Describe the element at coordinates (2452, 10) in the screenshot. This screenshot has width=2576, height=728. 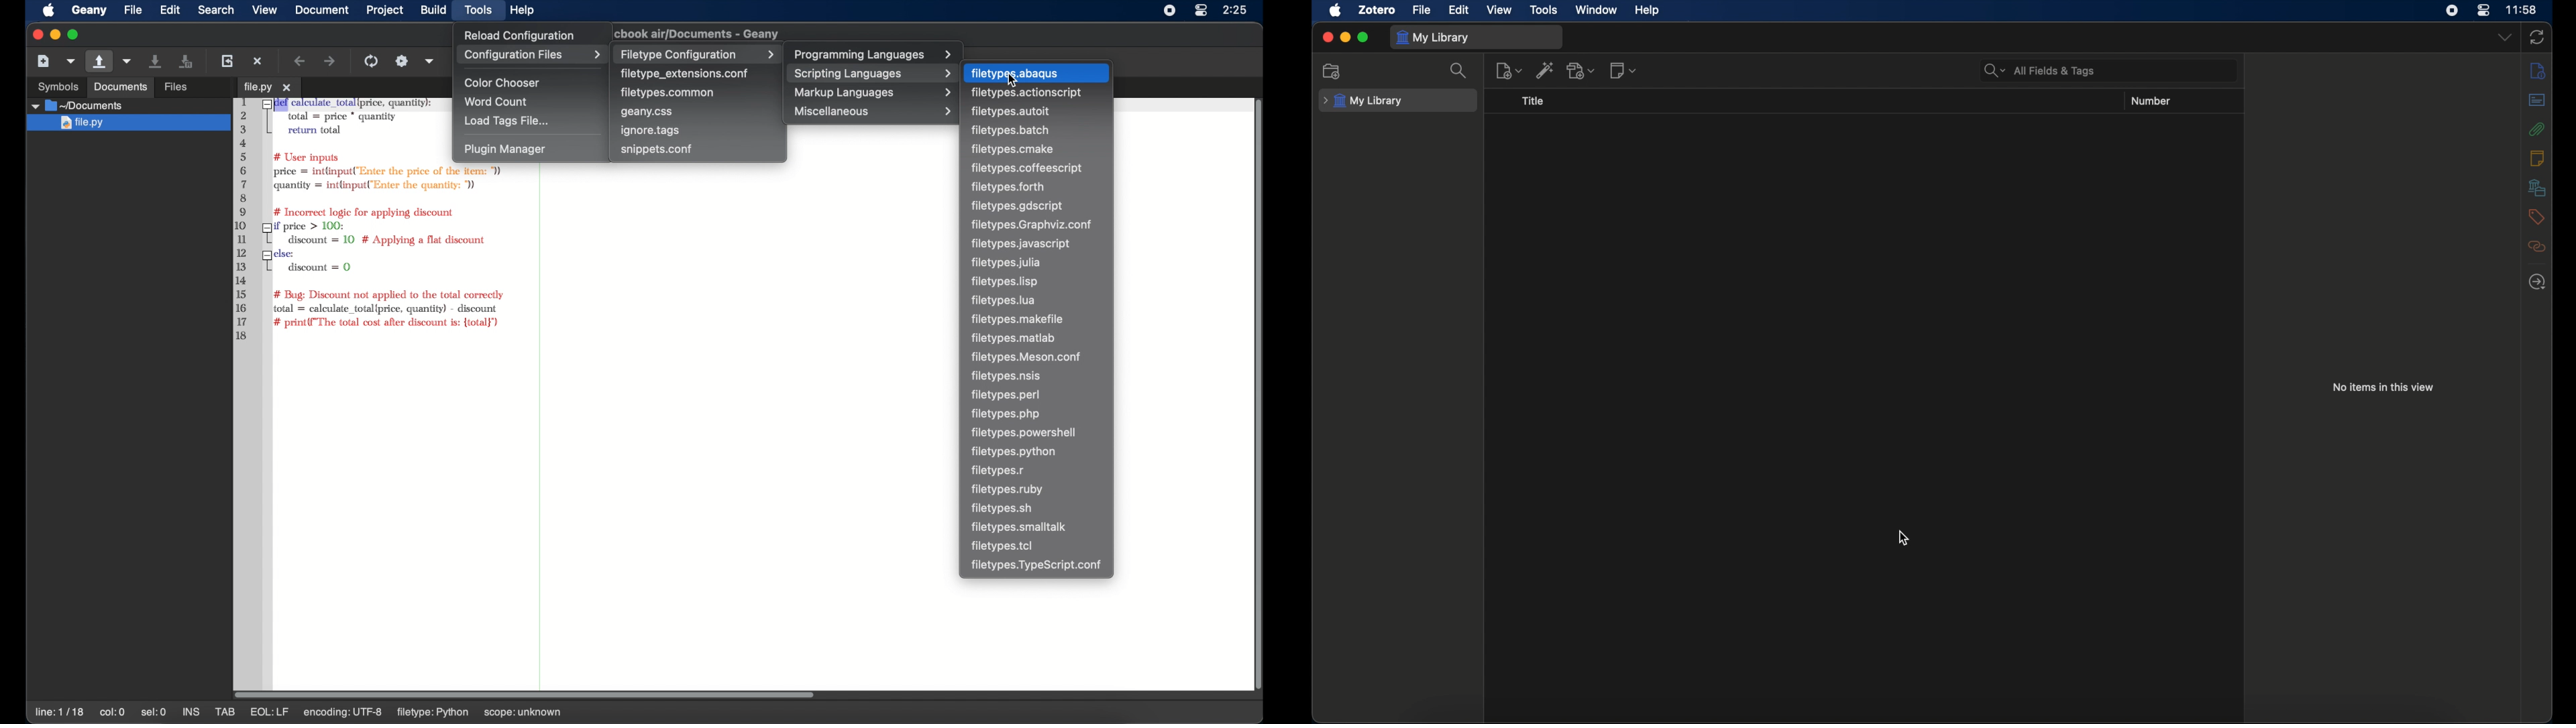
I see `screen recorder` at that location.